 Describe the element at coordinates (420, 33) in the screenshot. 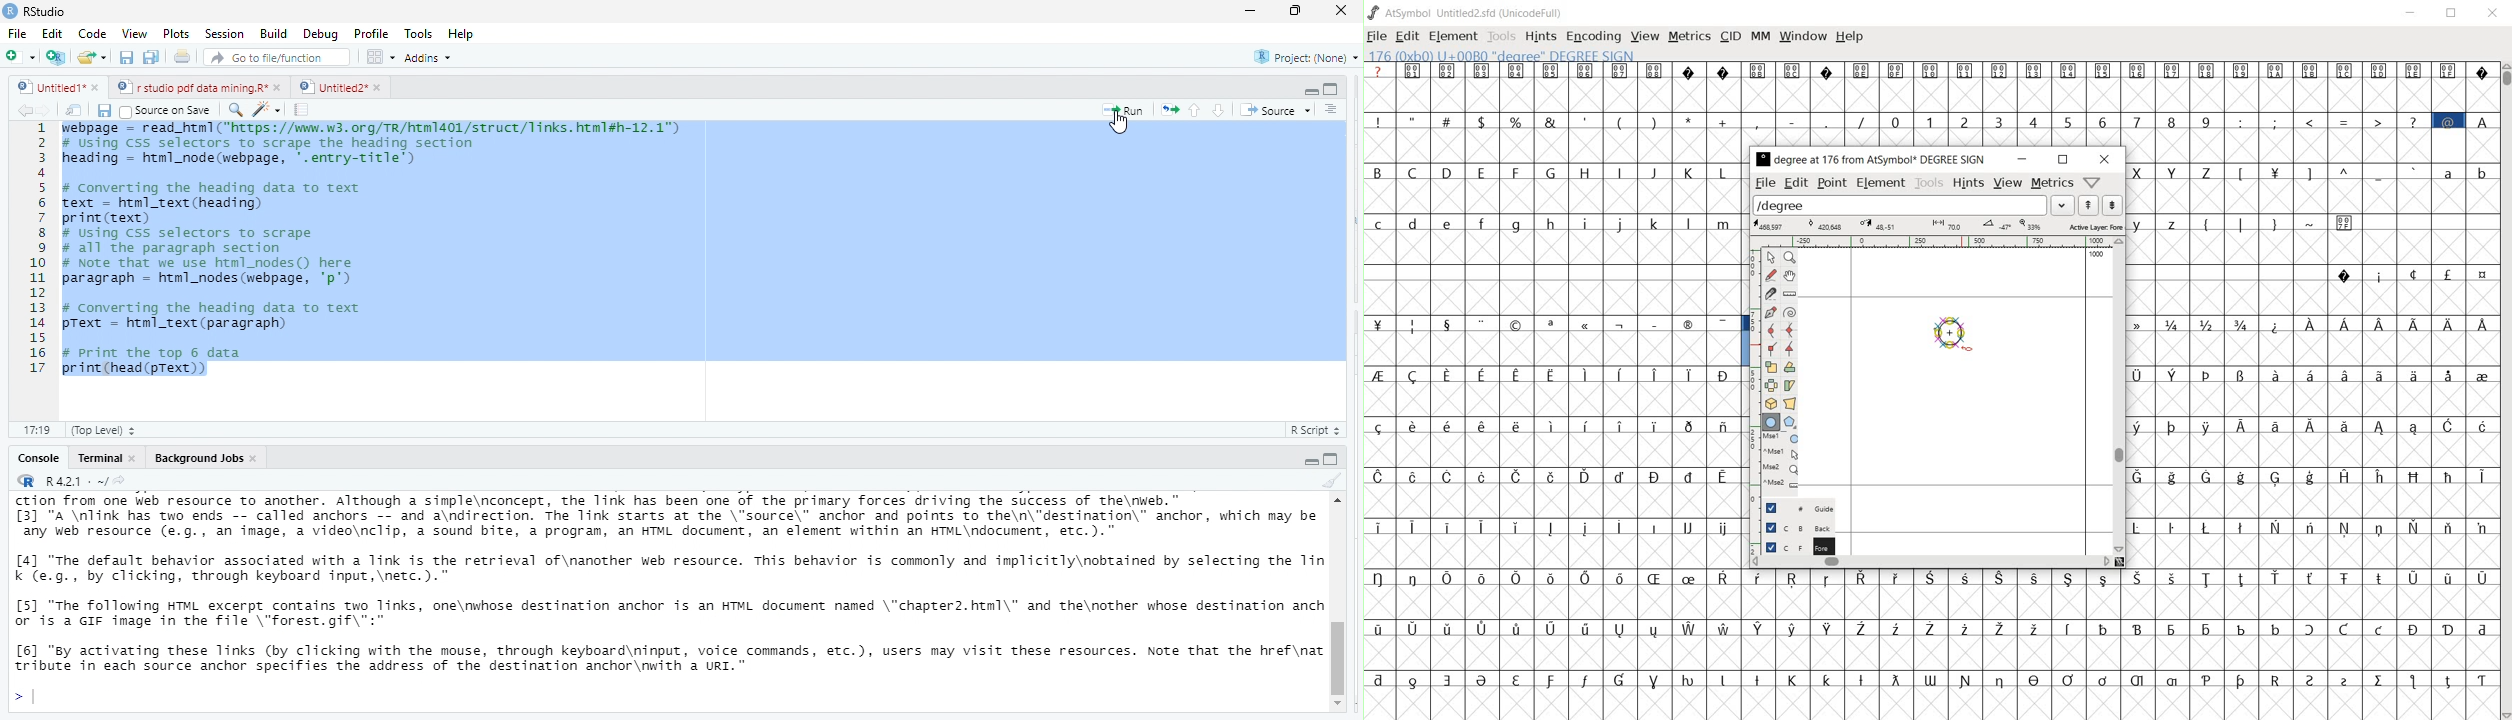

I see `Tools` at that location.